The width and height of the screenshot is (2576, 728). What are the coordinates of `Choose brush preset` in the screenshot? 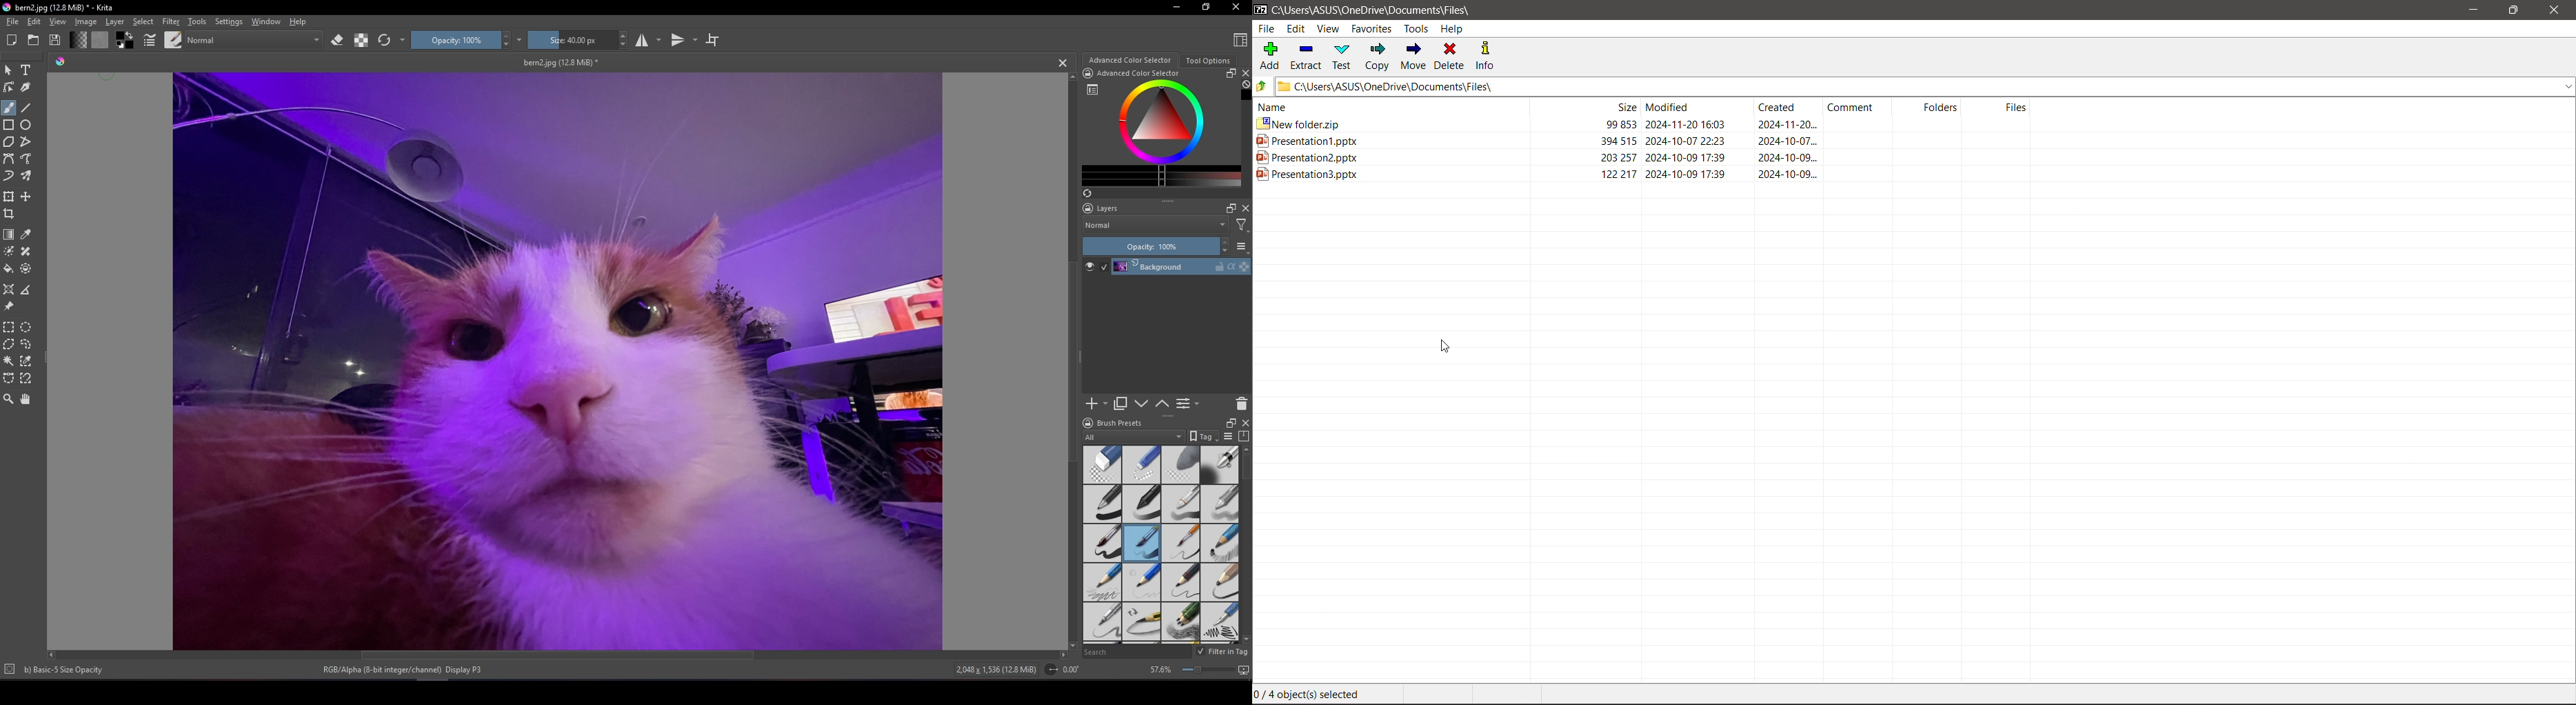 It's located at (174, 39).